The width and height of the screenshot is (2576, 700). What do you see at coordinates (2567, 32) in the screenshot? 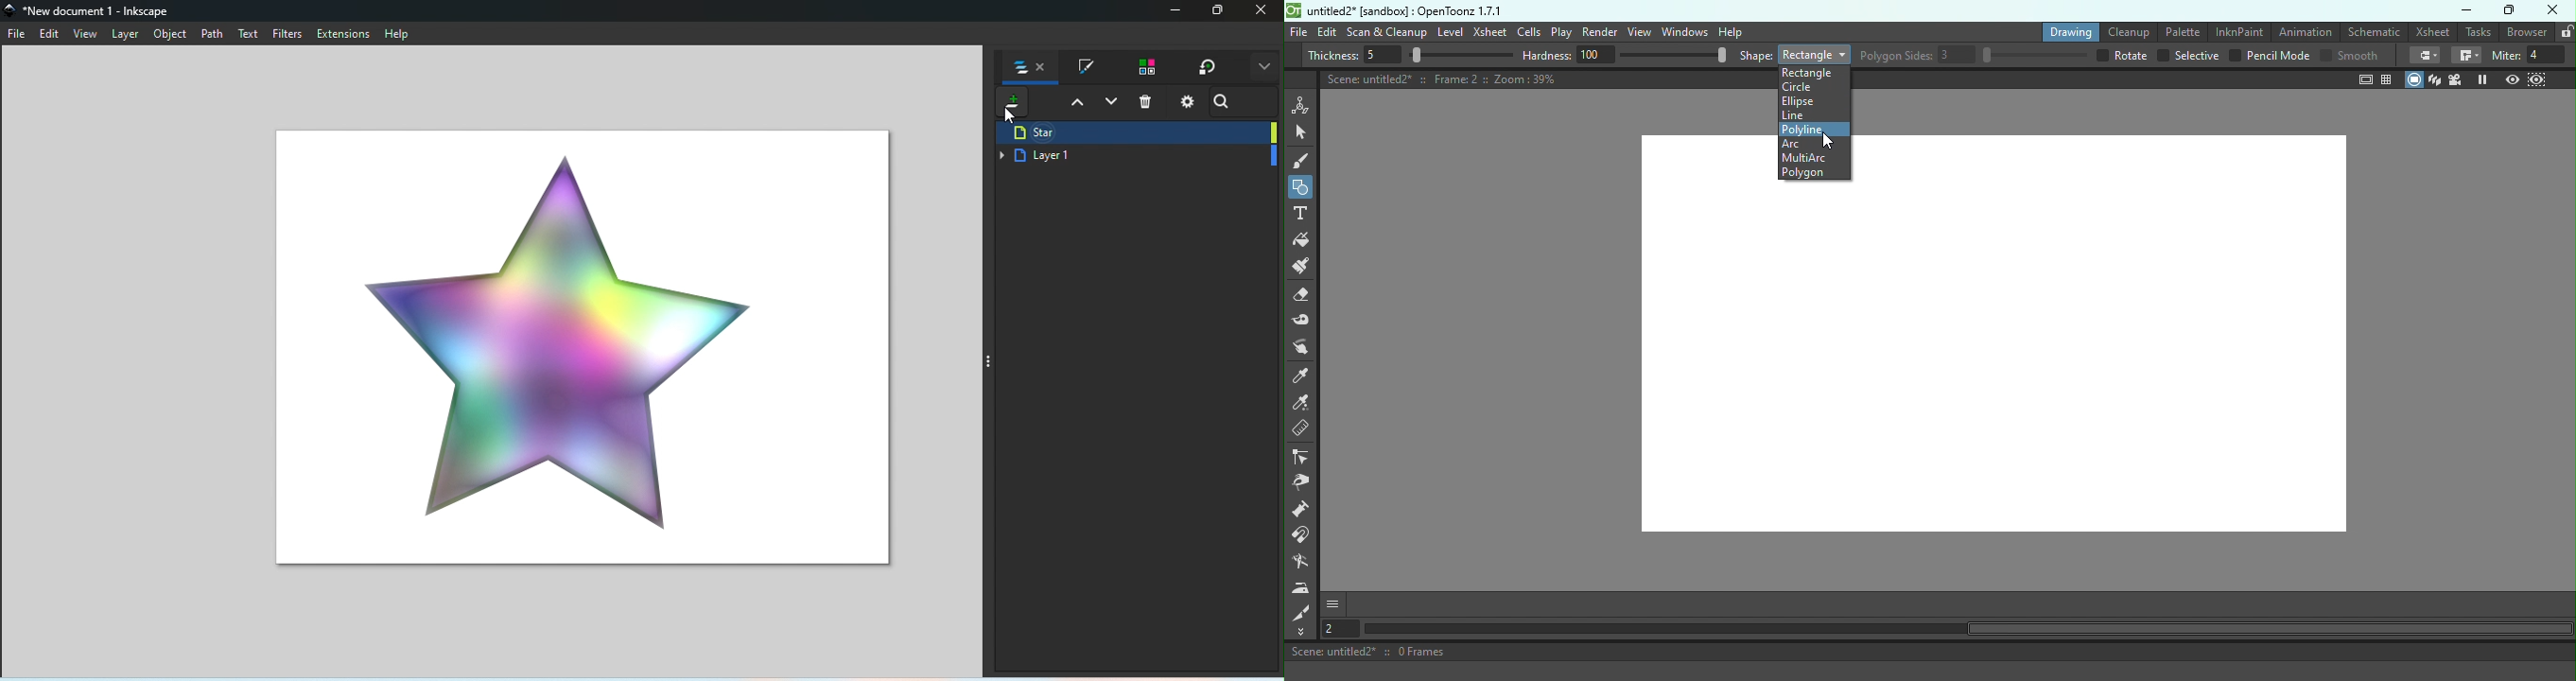
I see `Lock rooms tab` at bounding box center [2567, 32].